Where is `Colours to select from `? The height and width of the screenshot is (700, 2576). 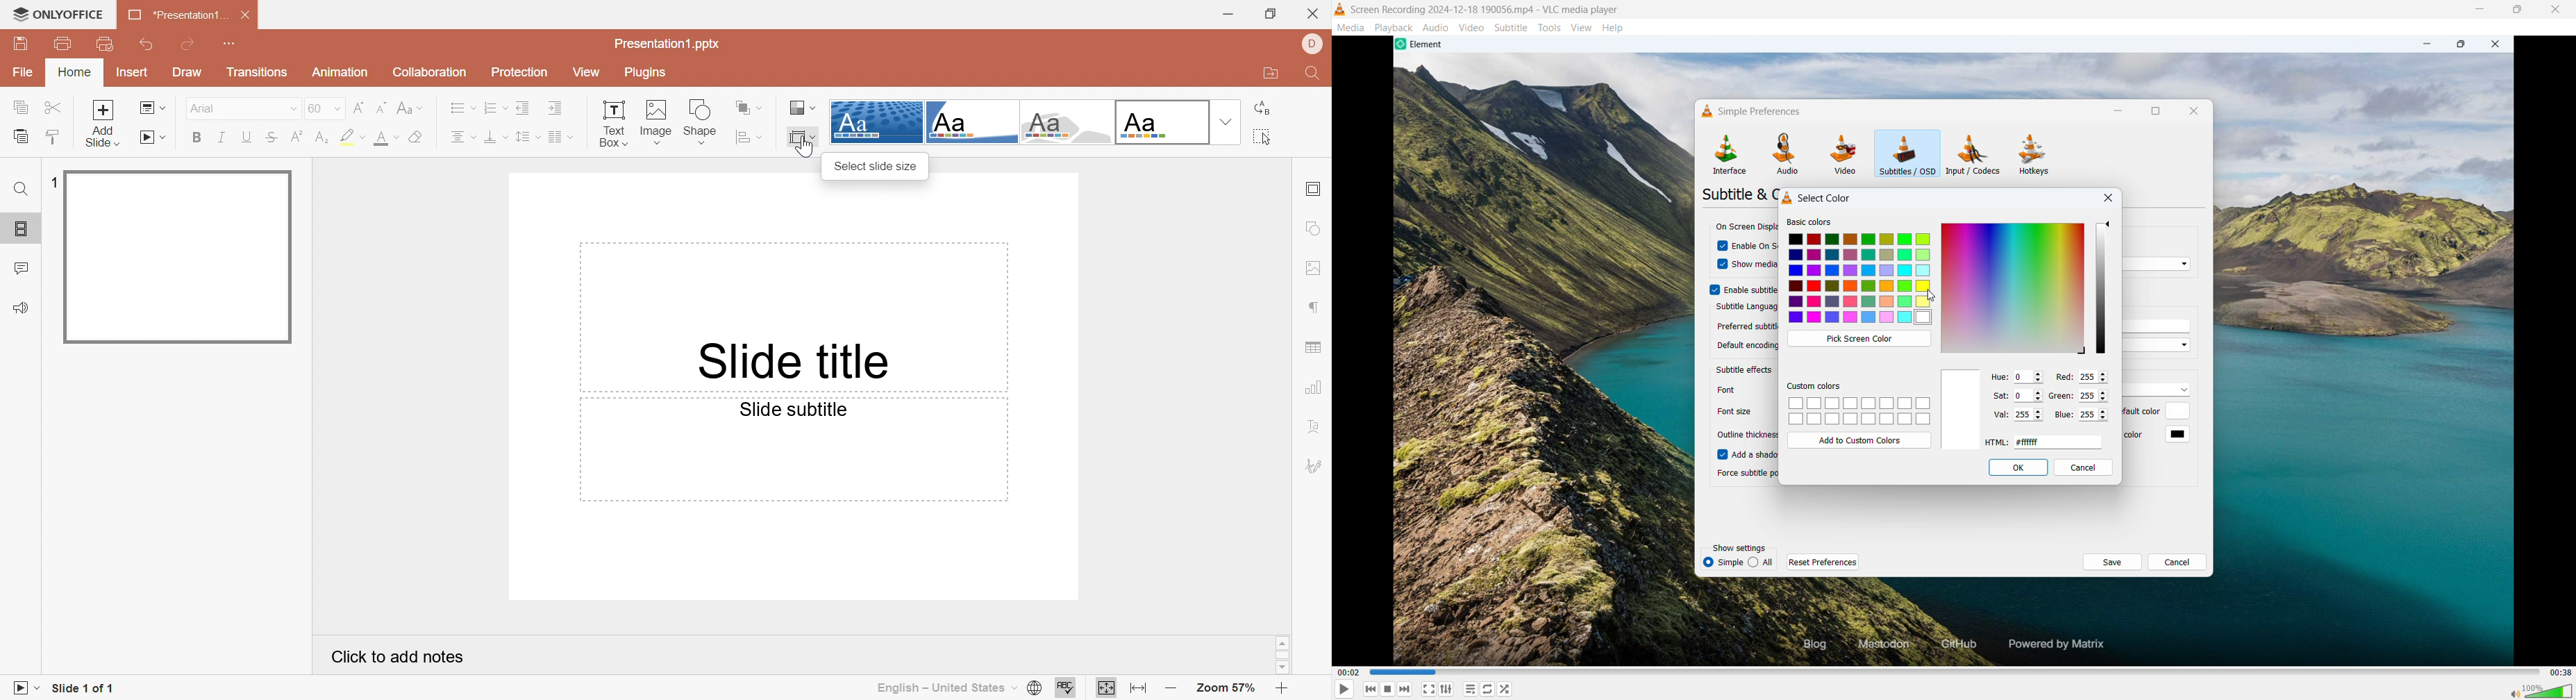 Colours to select from  is located at coordinates (1861, 279).